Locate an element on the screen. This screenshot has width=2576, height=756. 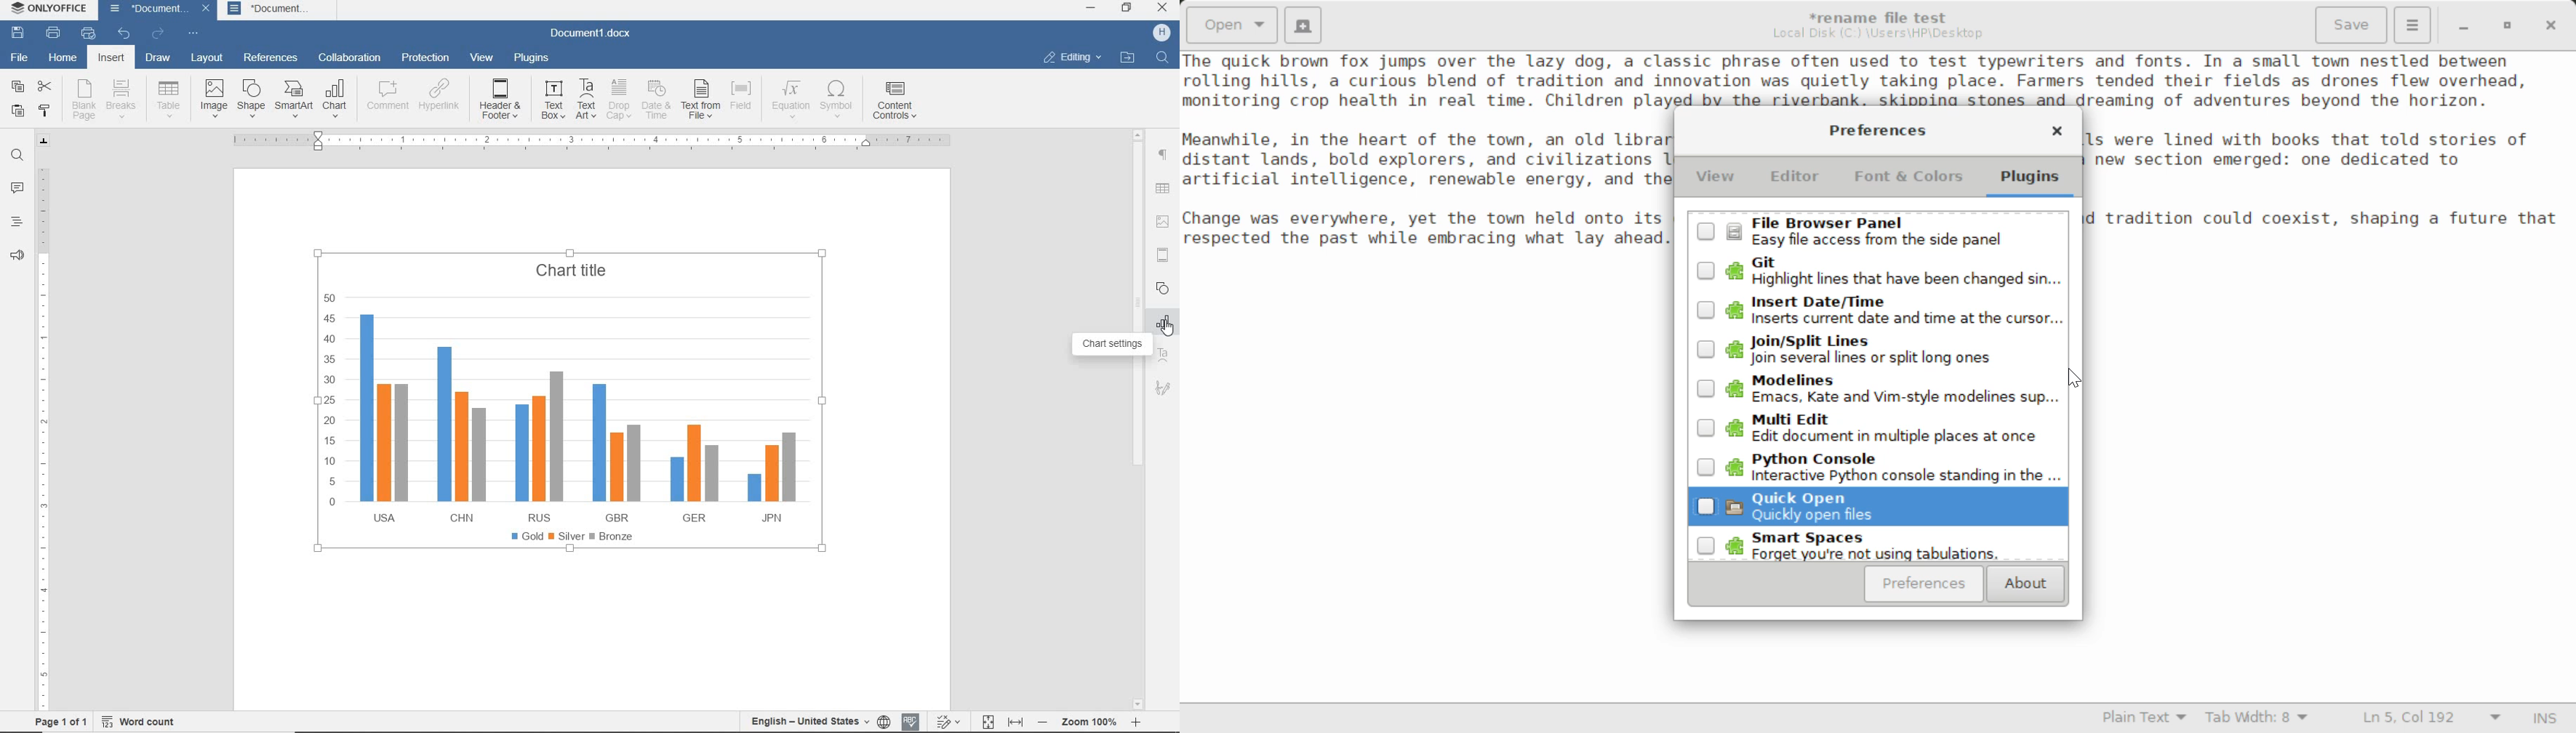
text language is located at coordinates (809, 720).